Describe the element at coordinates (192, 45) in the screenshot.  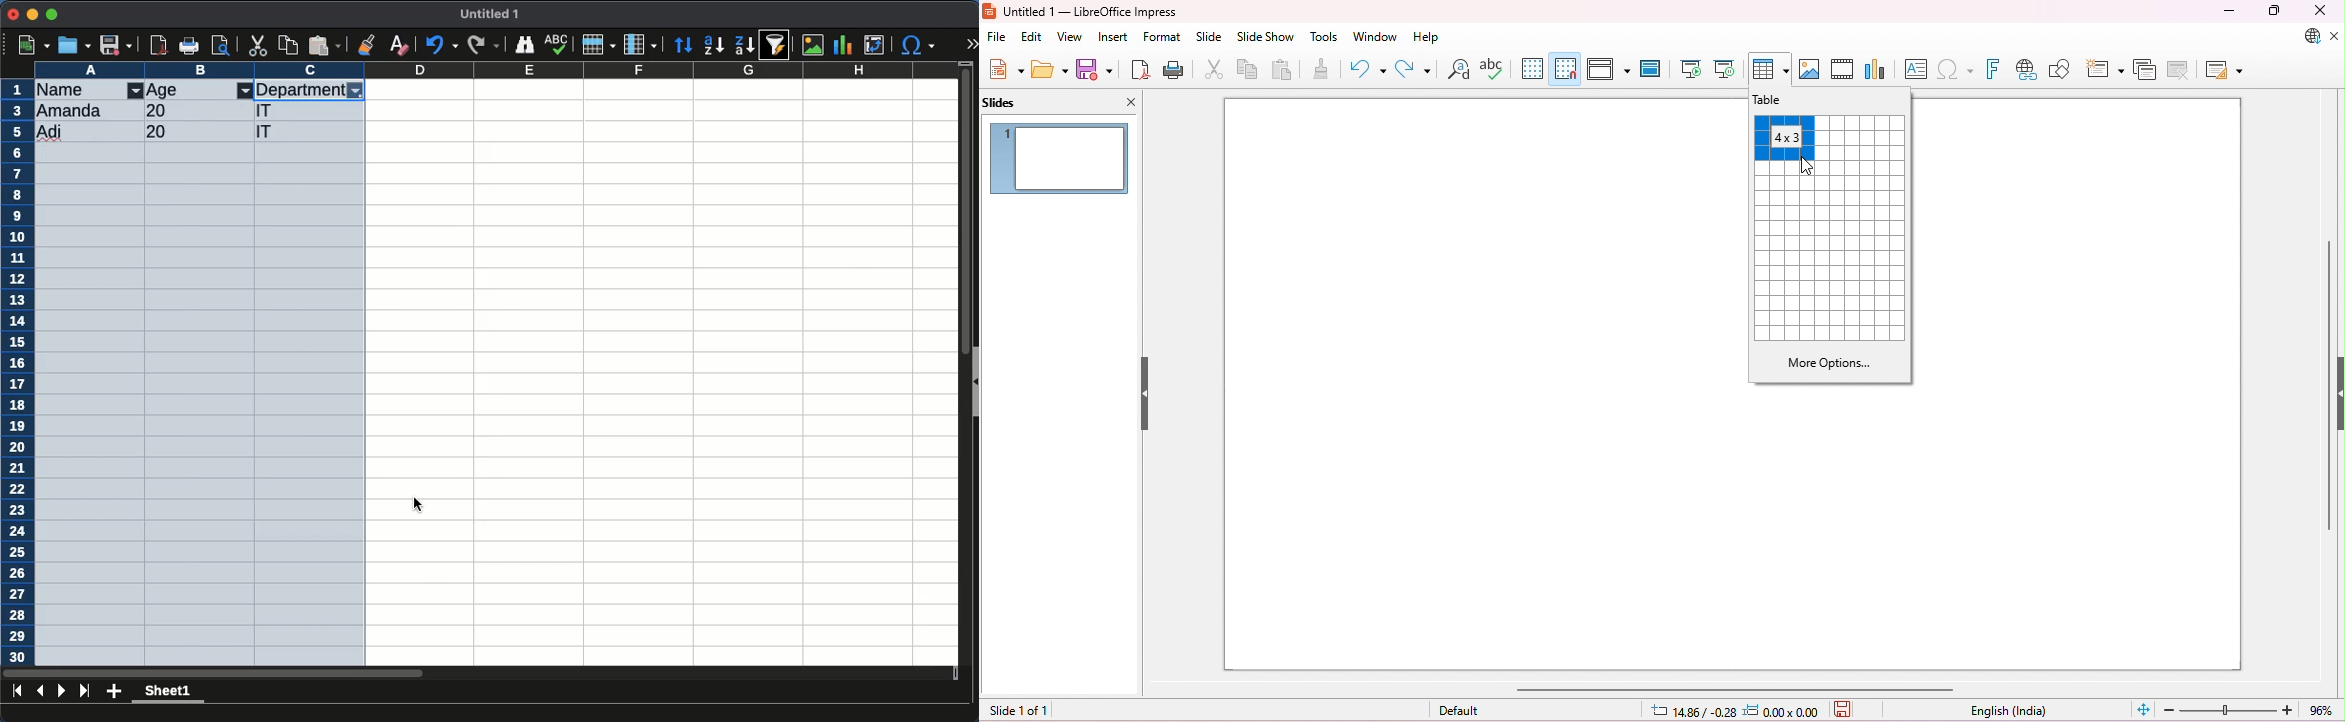
I see `print` at that location.